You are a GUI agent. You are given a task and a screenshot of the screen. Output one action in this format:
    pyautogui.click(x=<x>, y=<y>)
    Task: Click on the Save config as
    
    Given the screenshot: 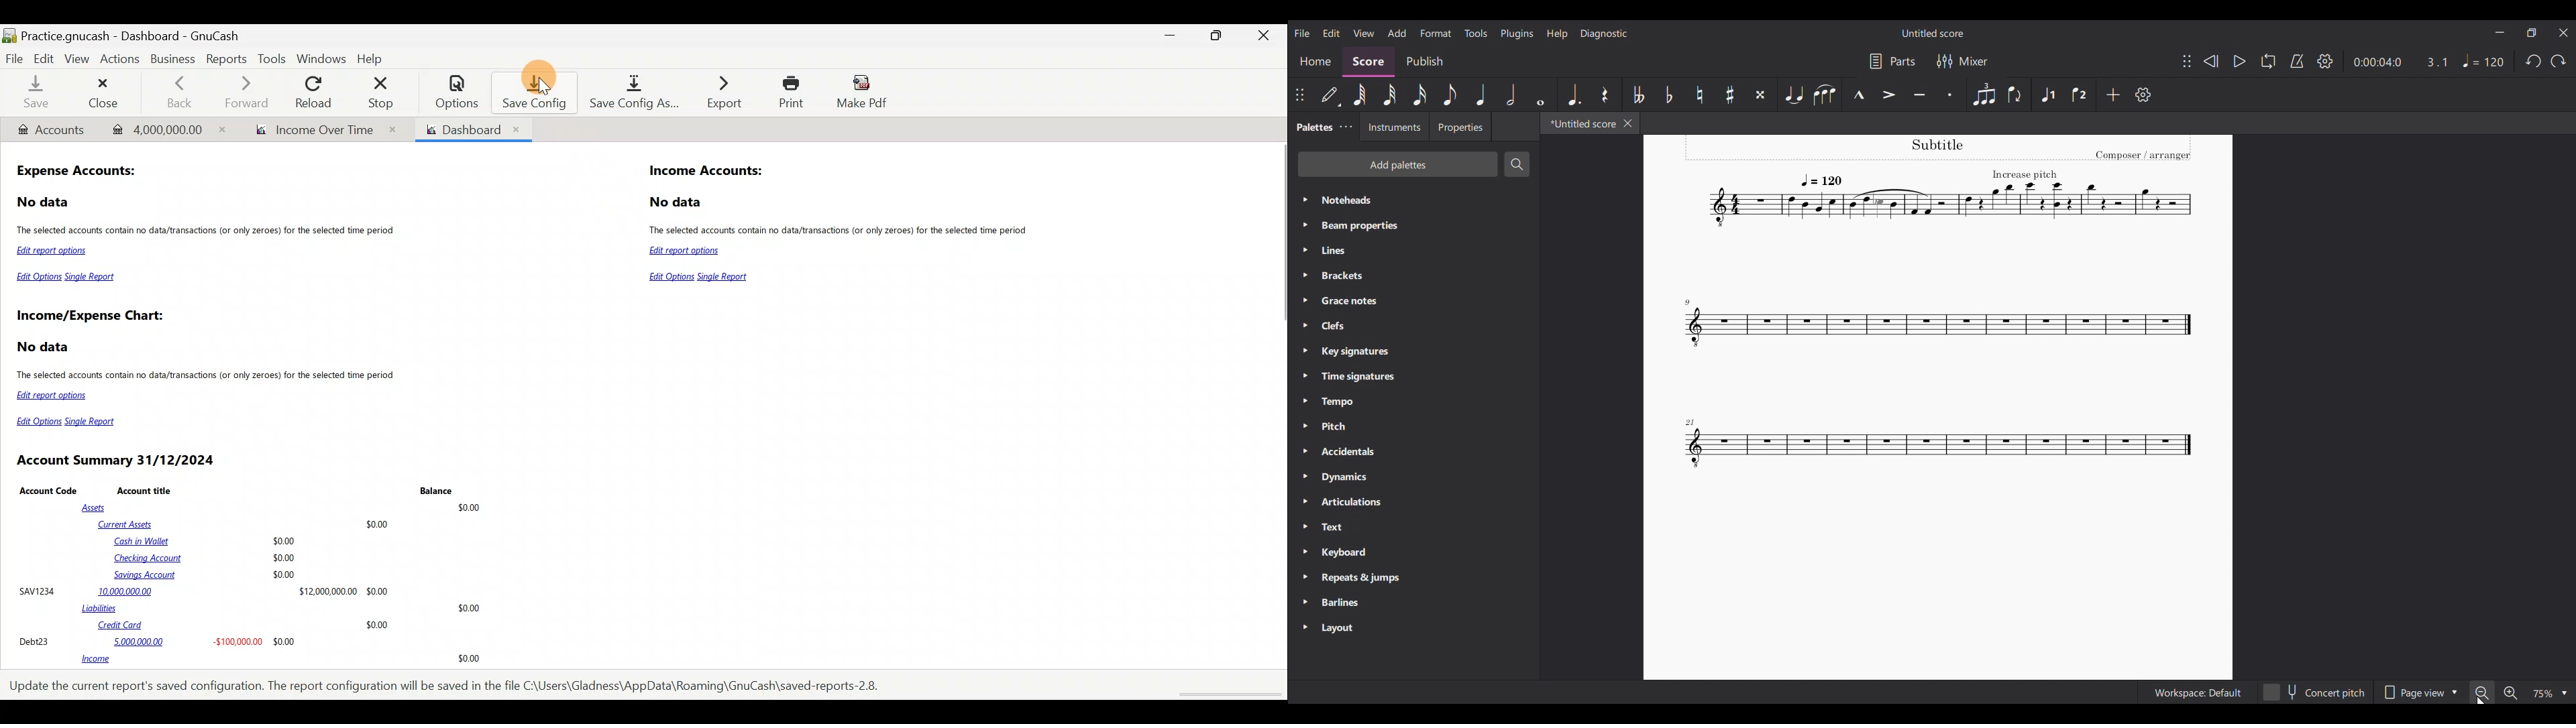 What is the action you would take?
    pyautogui.click(x=630, y=93)
    